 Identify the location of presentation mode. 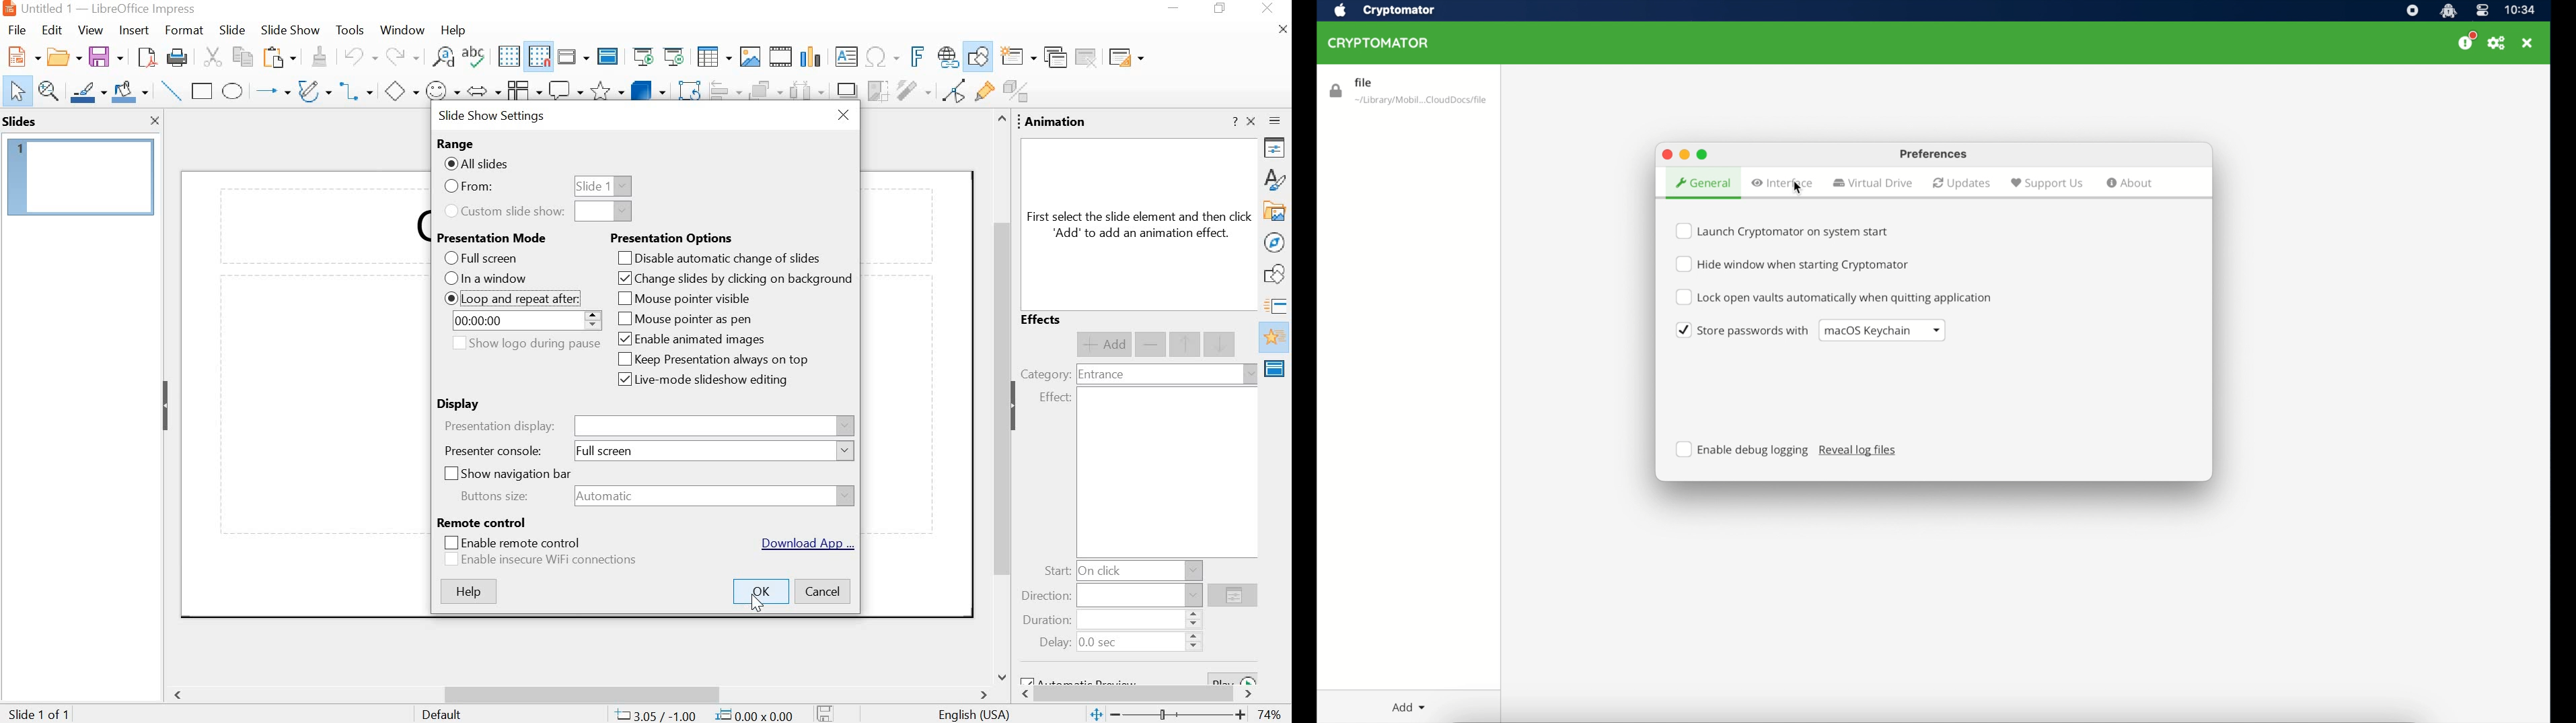
(494, 238).